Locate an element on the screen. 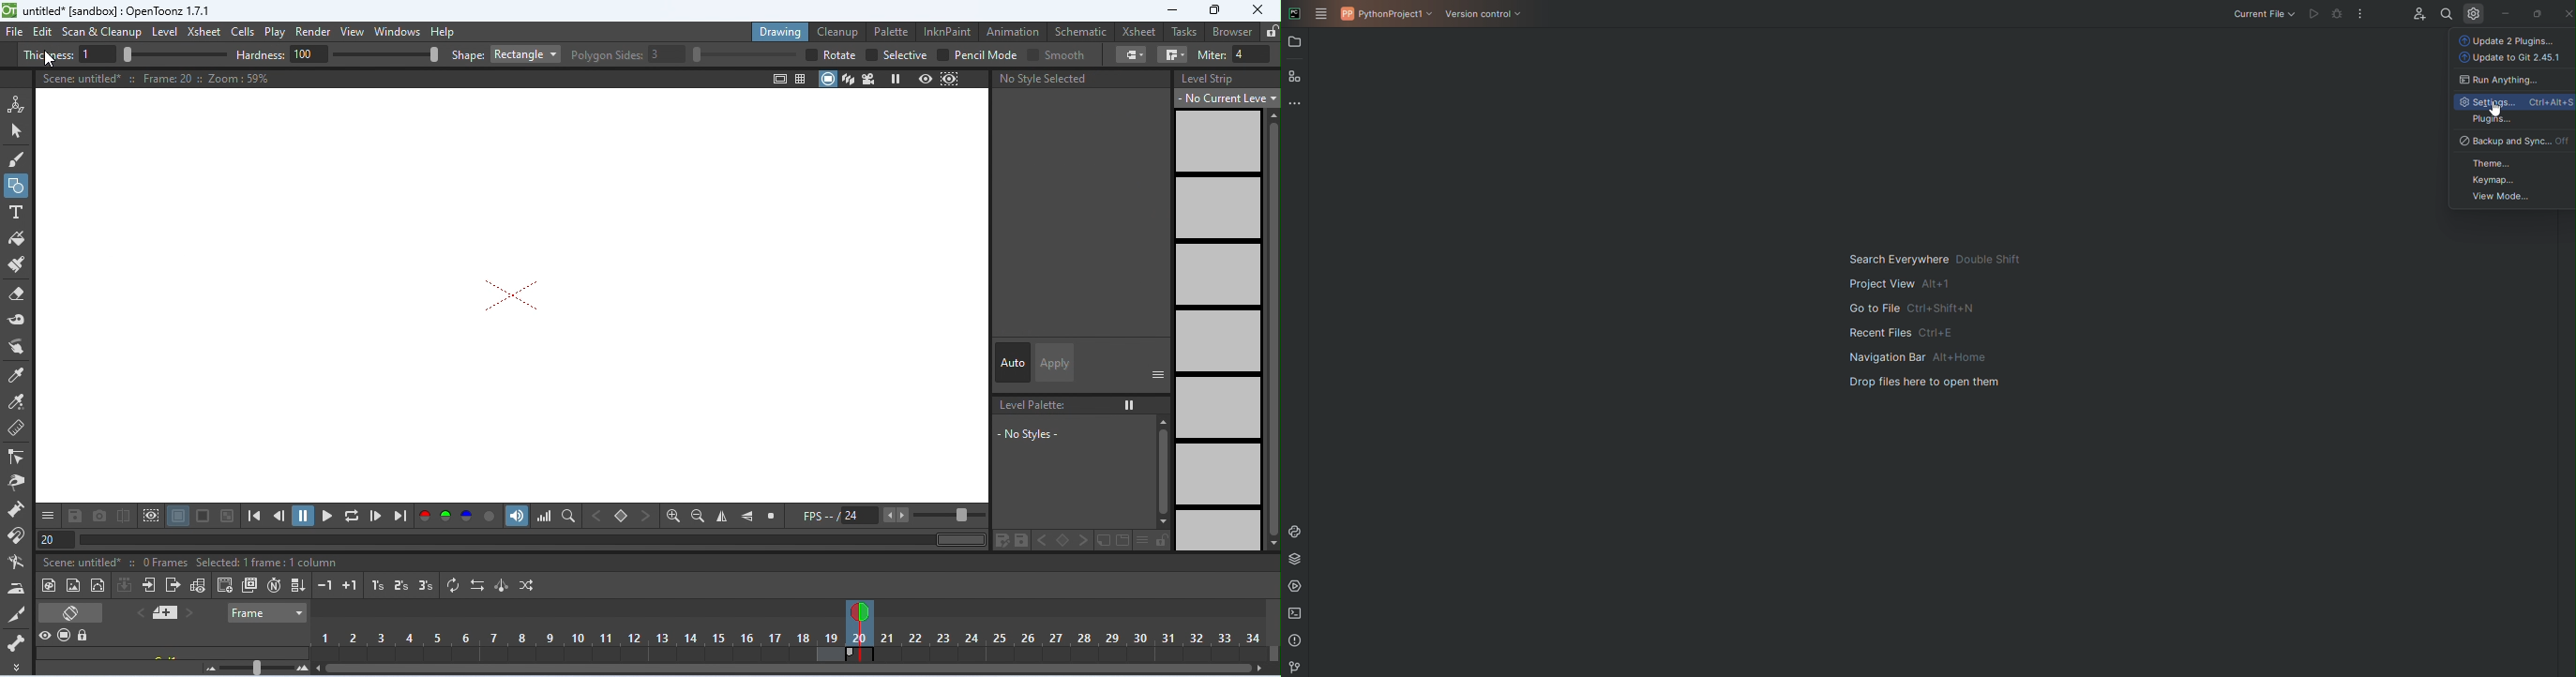 The height and width of the screenshot is (700, 2576). Update to Git is located at coordinates (2511, 58).